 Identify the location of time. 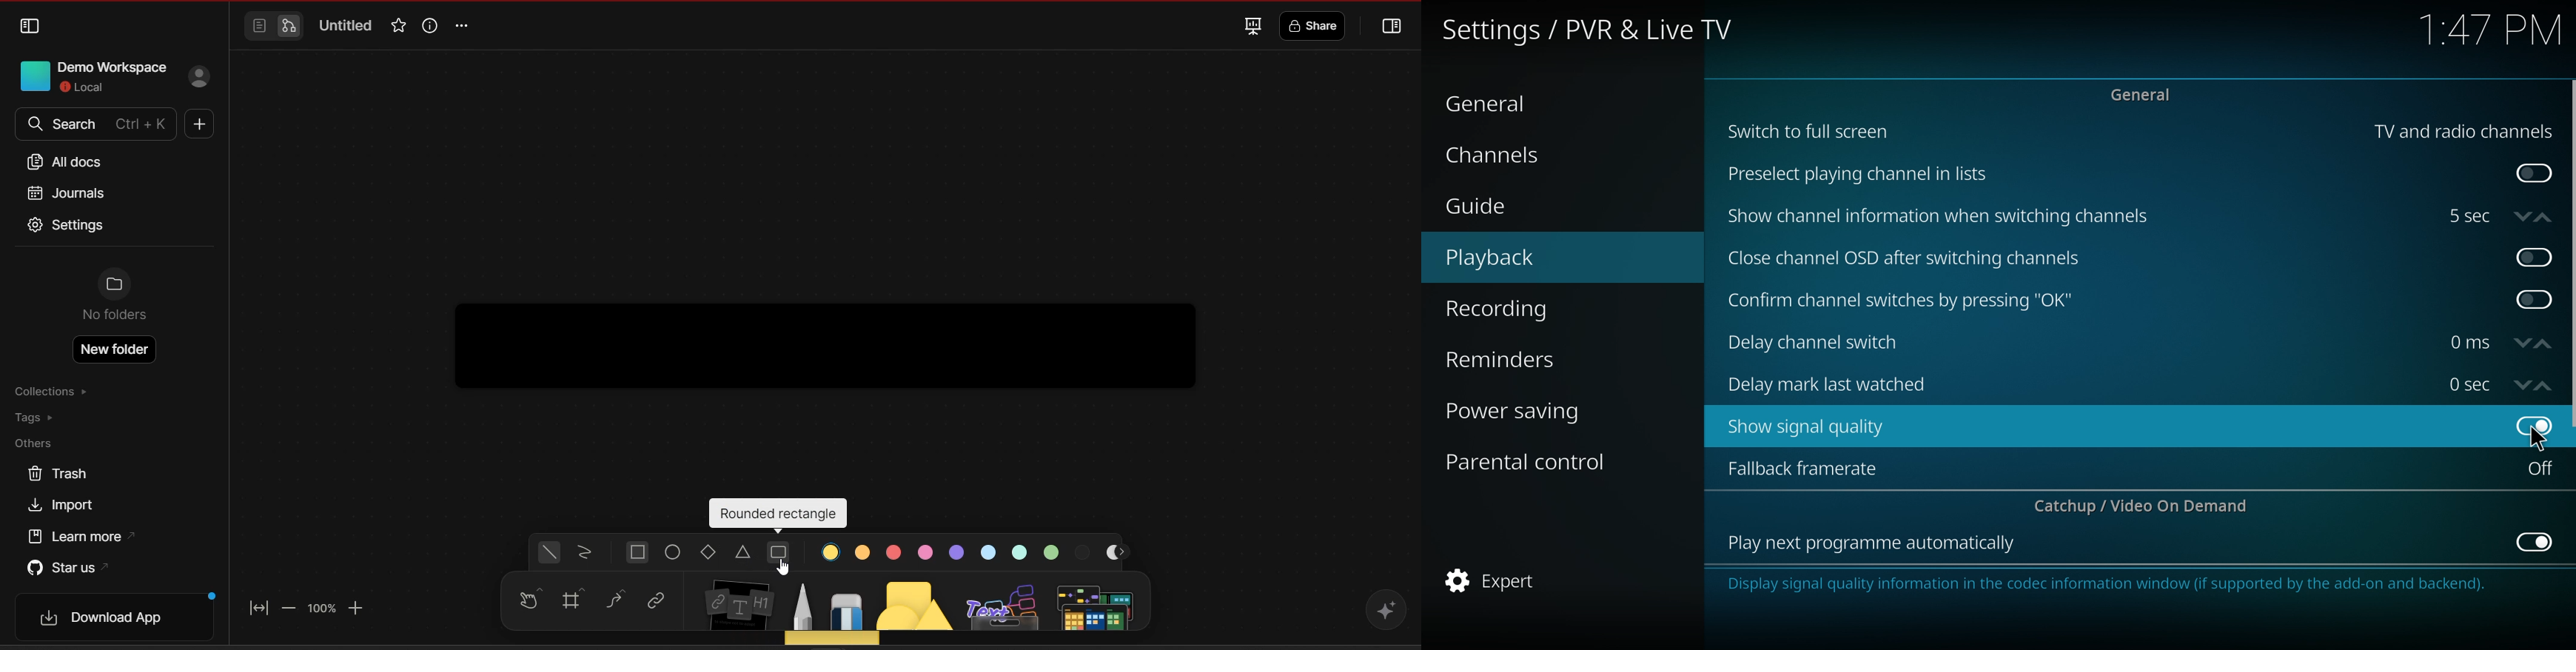
(2470, 384).